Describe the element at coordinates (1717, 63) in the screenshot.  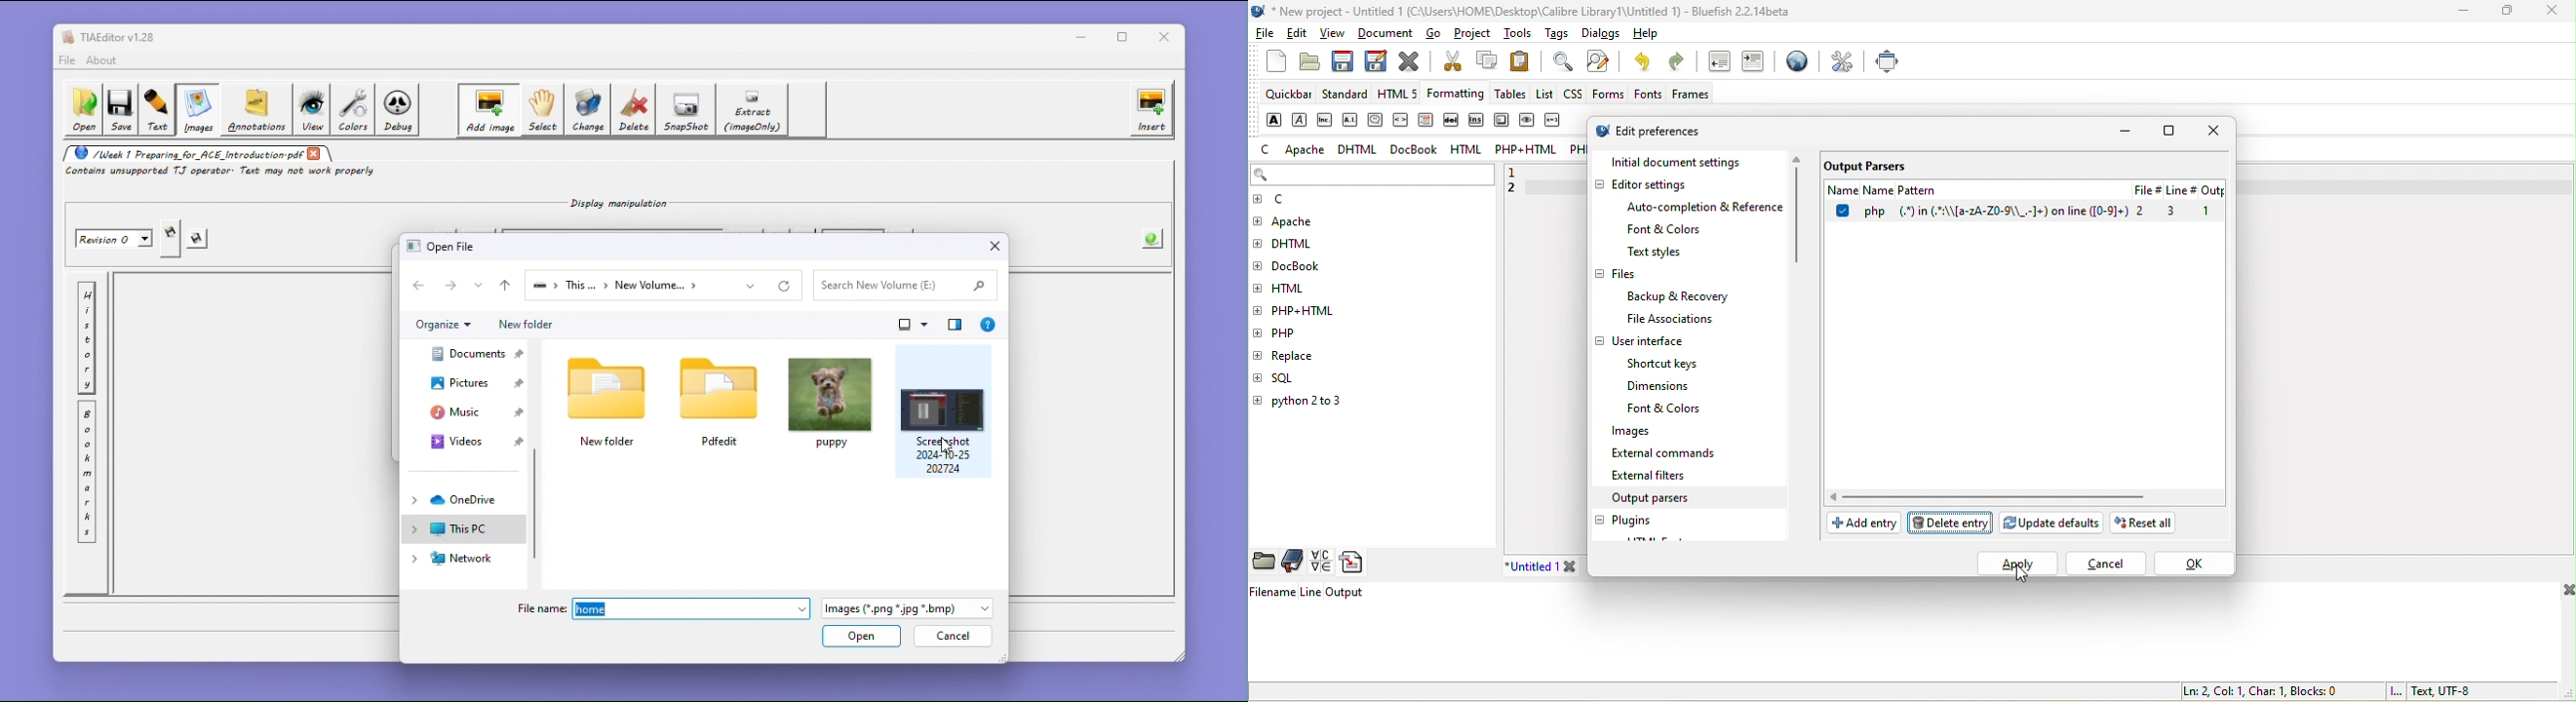
I see `unindent` at that location.